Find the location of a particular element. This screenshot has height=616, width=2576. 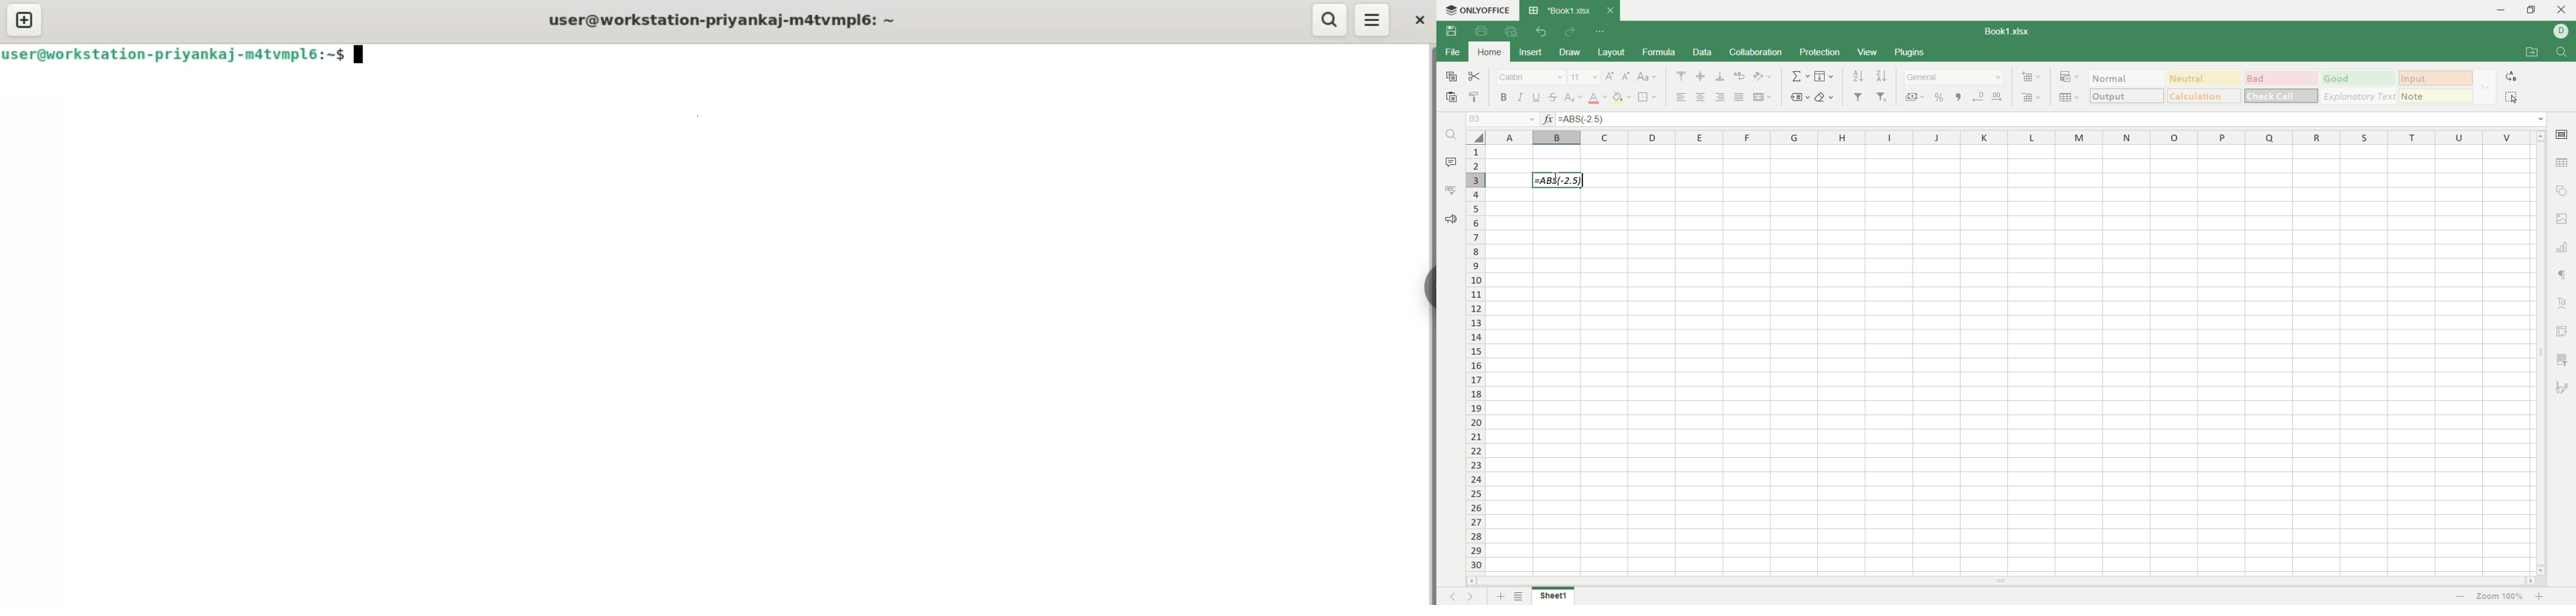

horizontal scroll bar is located at coordinates (2003, 581).